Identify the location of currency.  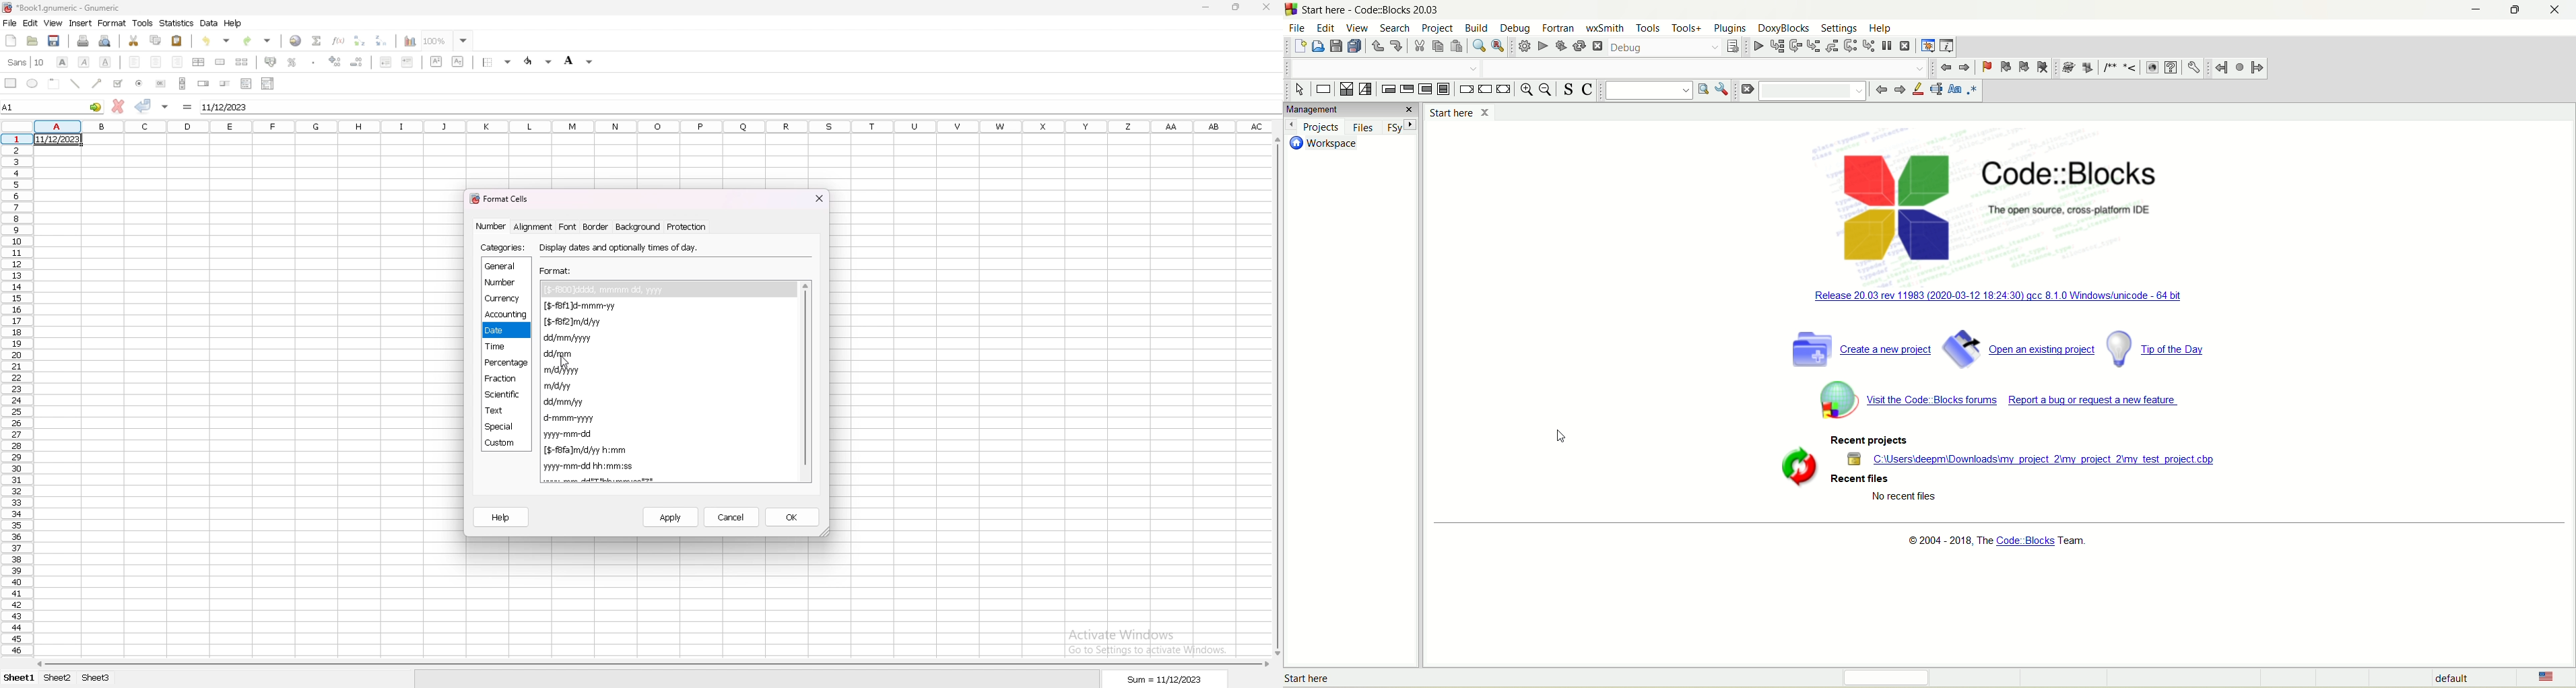
(505, 299).